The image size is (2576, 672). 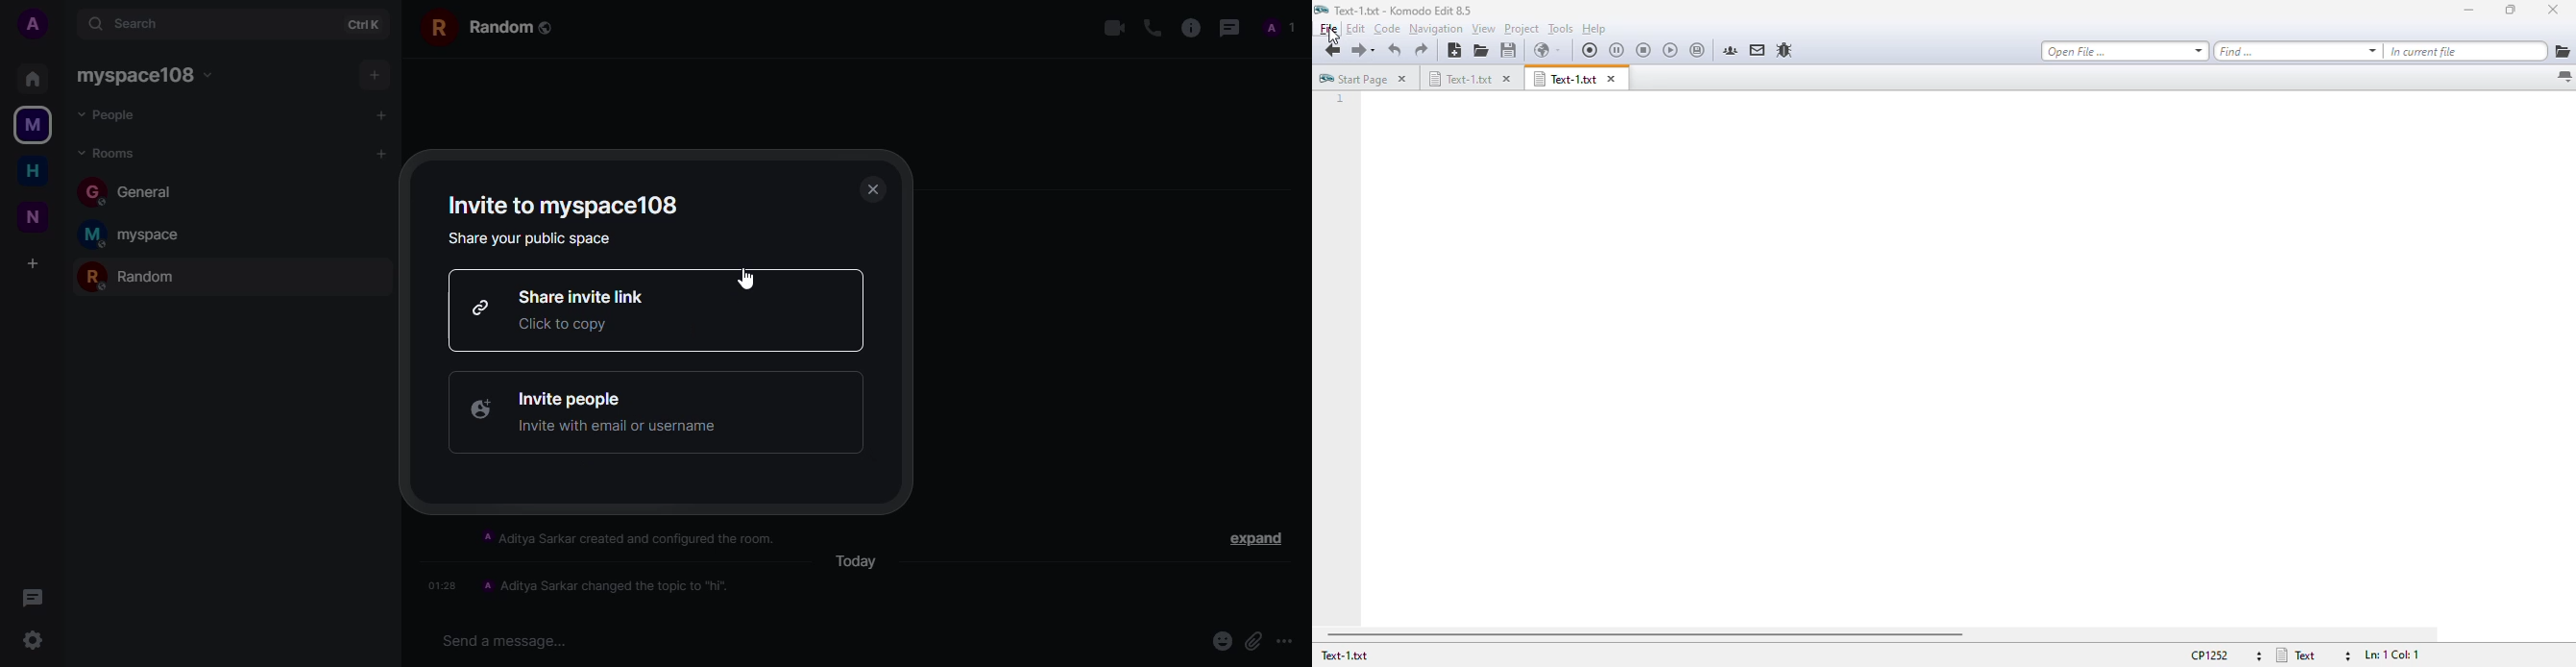 What do you see at coordinates (31, 79) in the screenshot?
I see `home` at bounding box center [31, 79].